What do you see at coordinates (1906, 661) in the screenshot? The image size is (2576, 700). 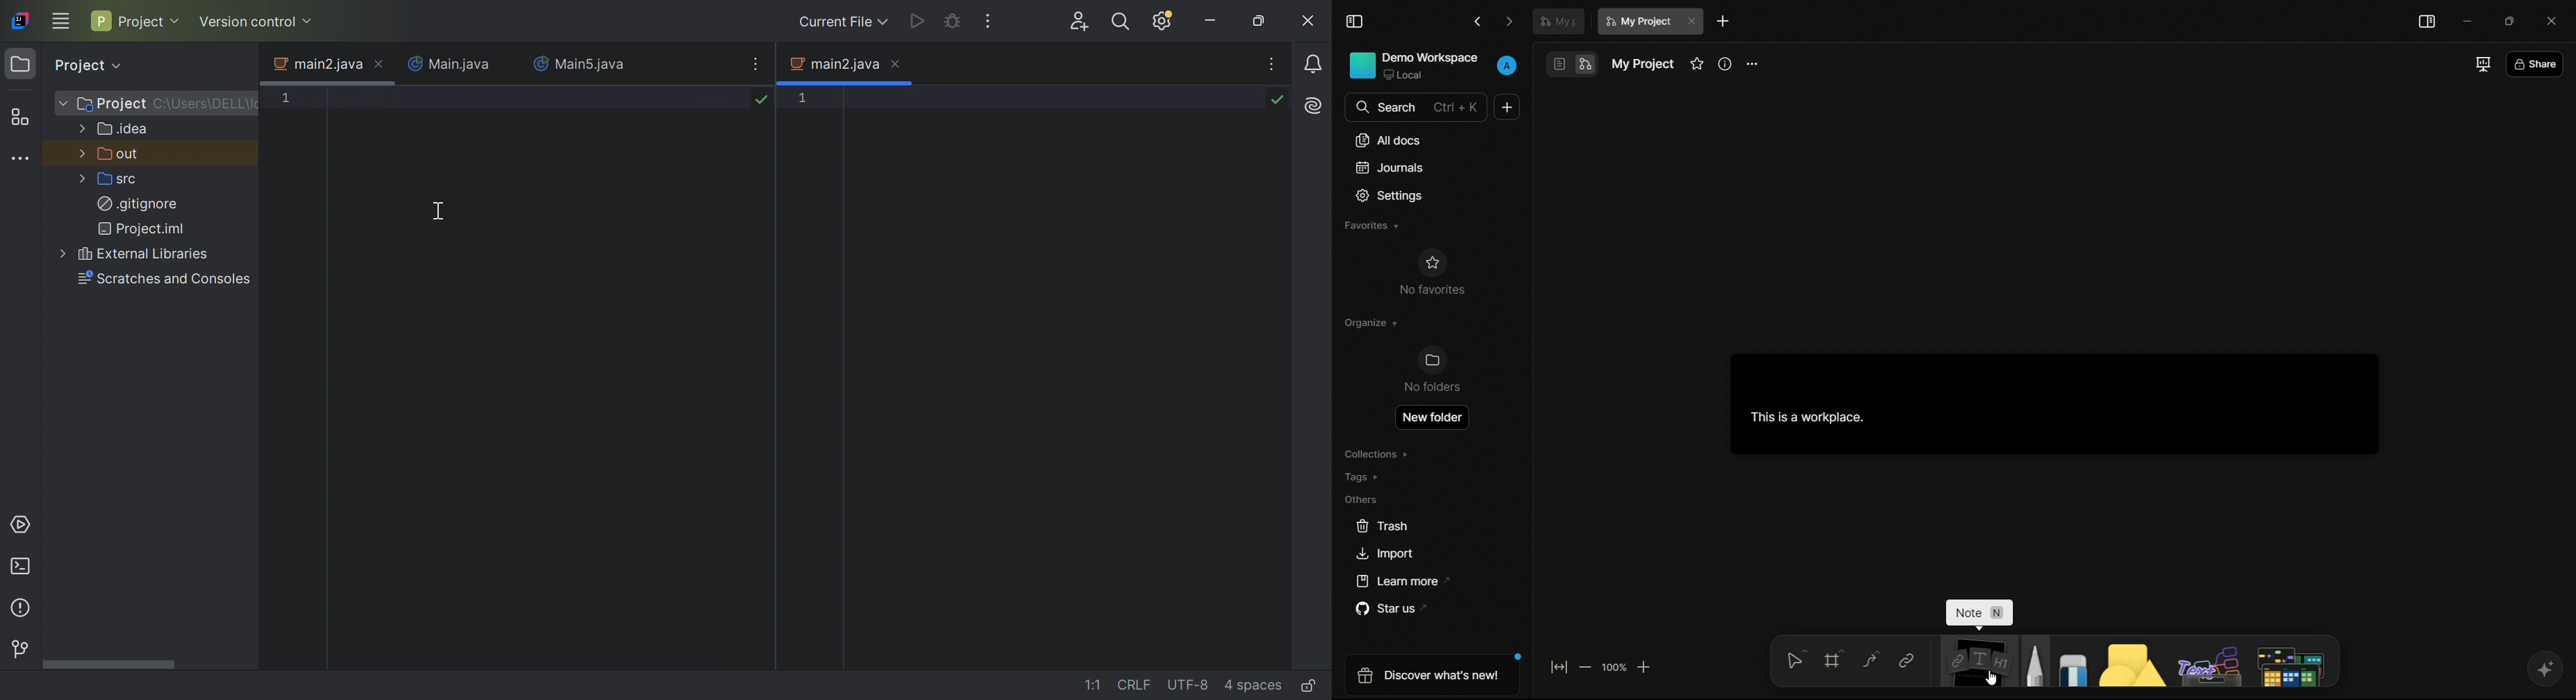 I see `link` at bounding box center [1906, 661].